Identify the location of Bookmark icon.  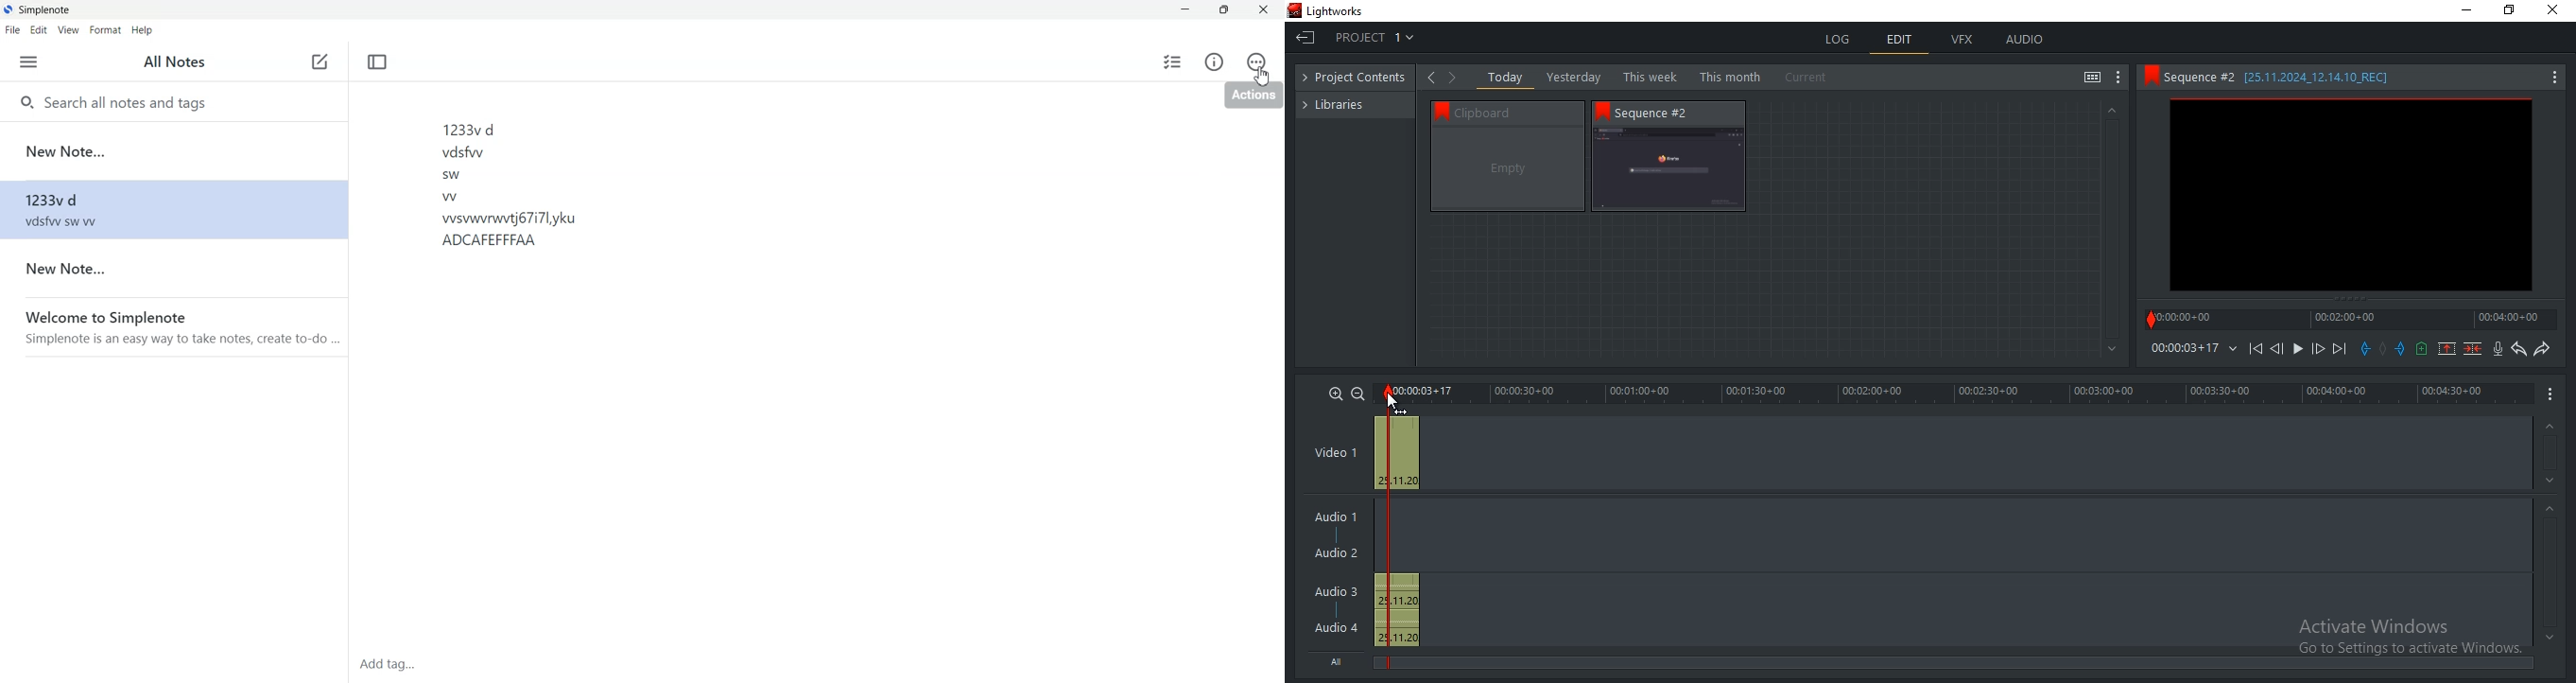
(1602, 111).